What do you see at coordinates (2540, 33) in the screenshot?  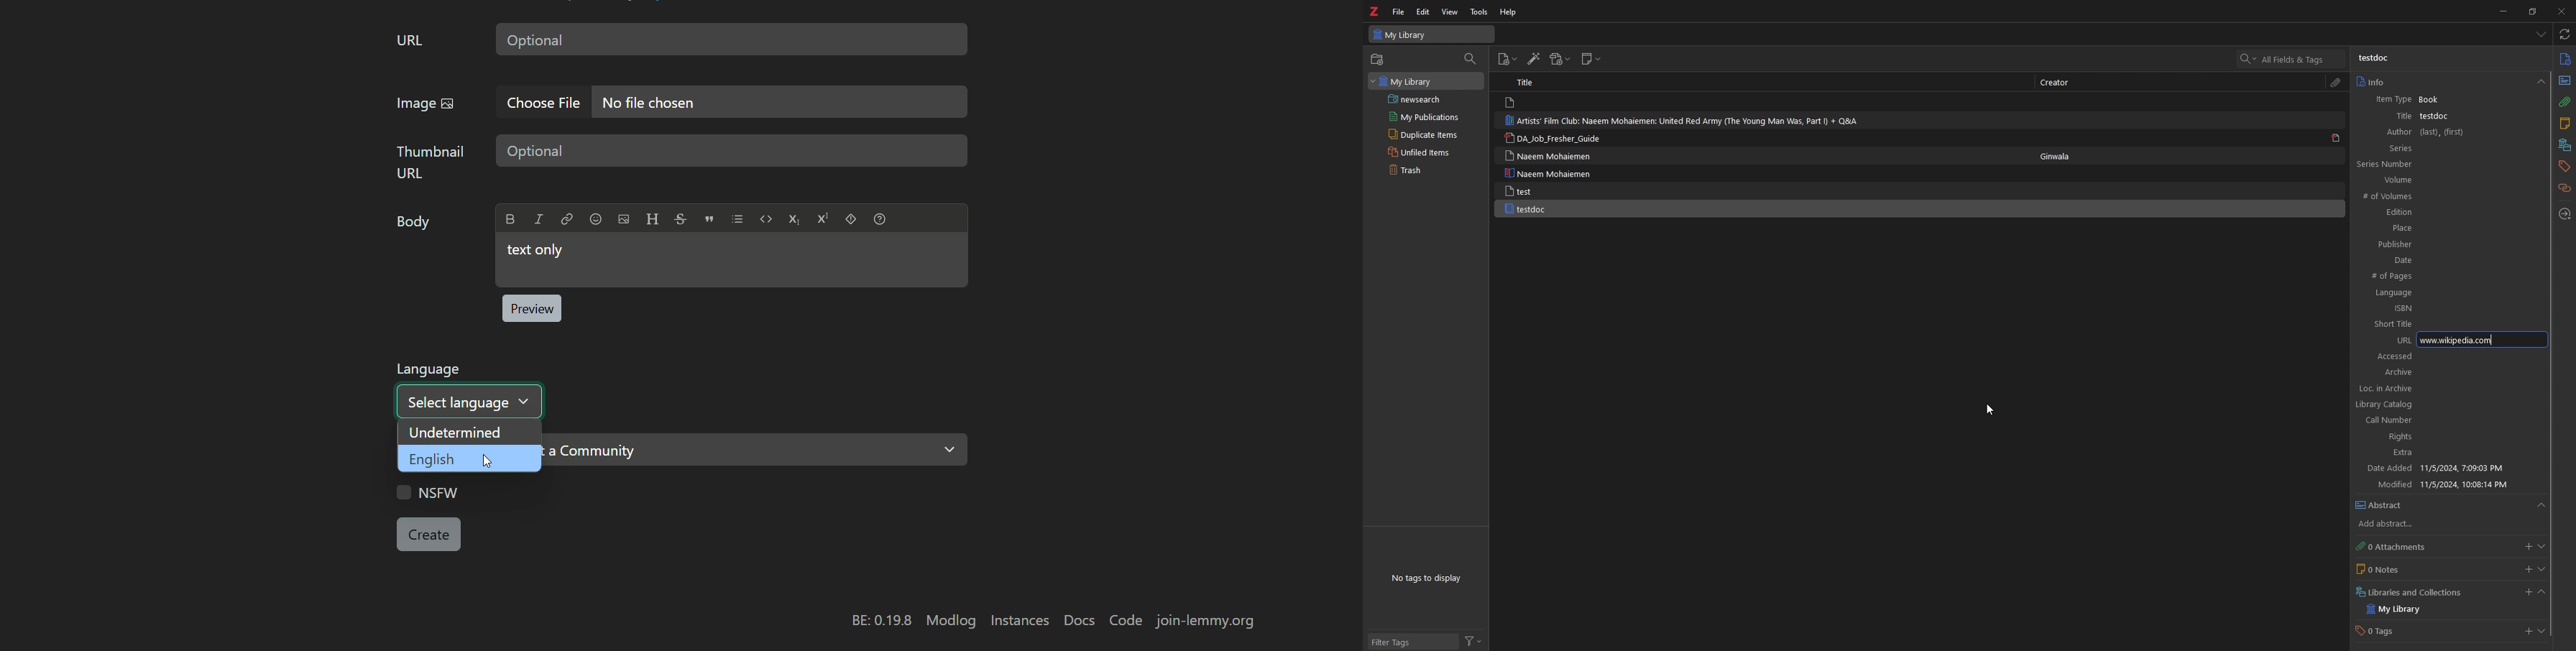 I see `list all items` at bounding box center [2540, 33].